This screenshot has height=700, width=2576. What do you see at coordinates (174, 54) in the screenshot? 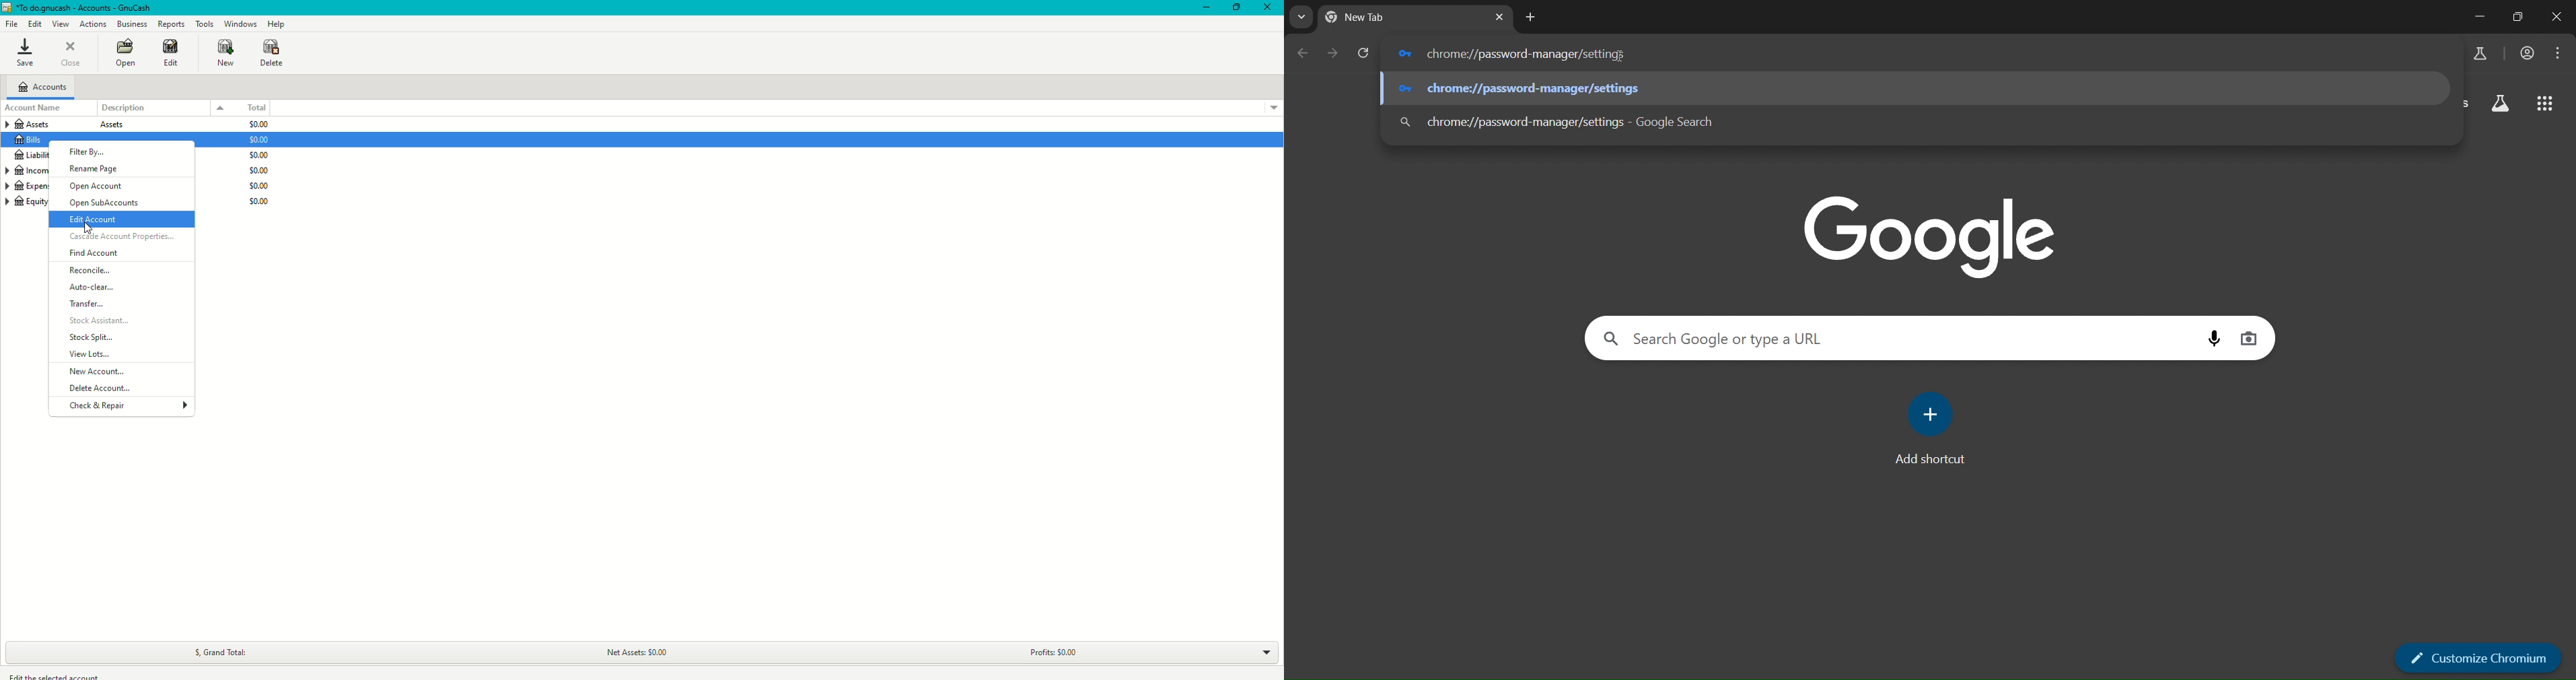
I see `Edit` at bounding box center [174, 54].